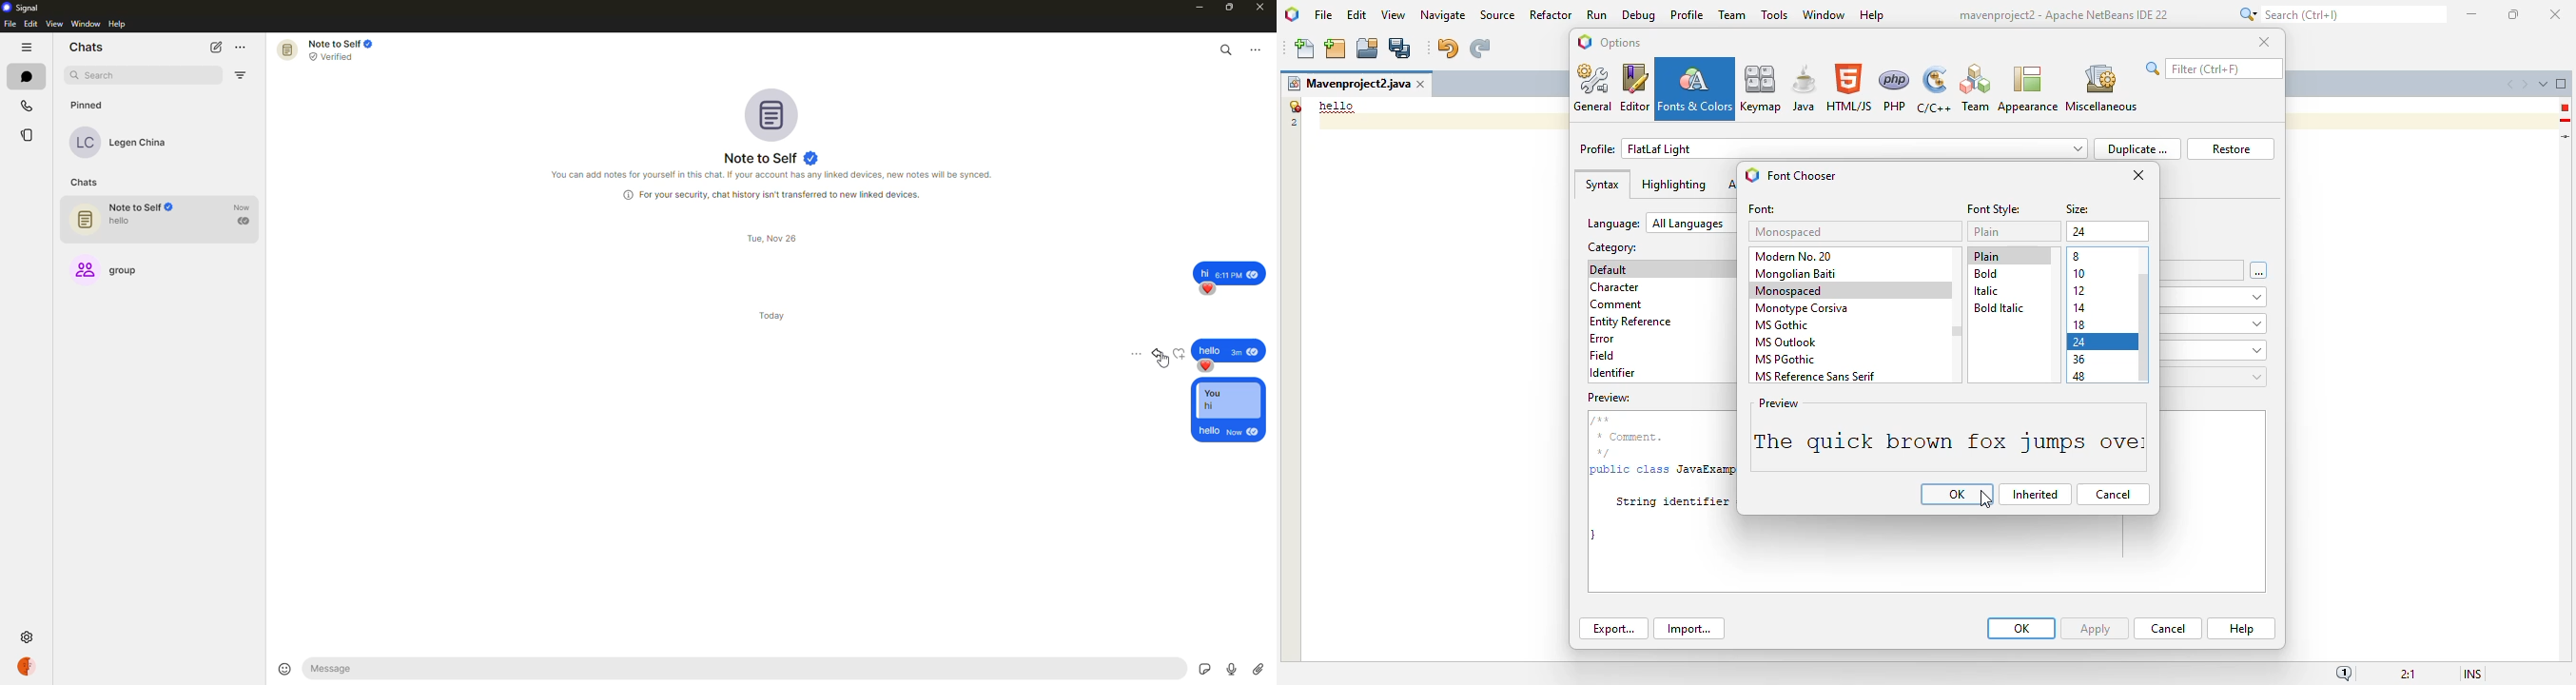 The width and height of the screenshot is (2576, 700). I want to click on default, so click(1610, 269).